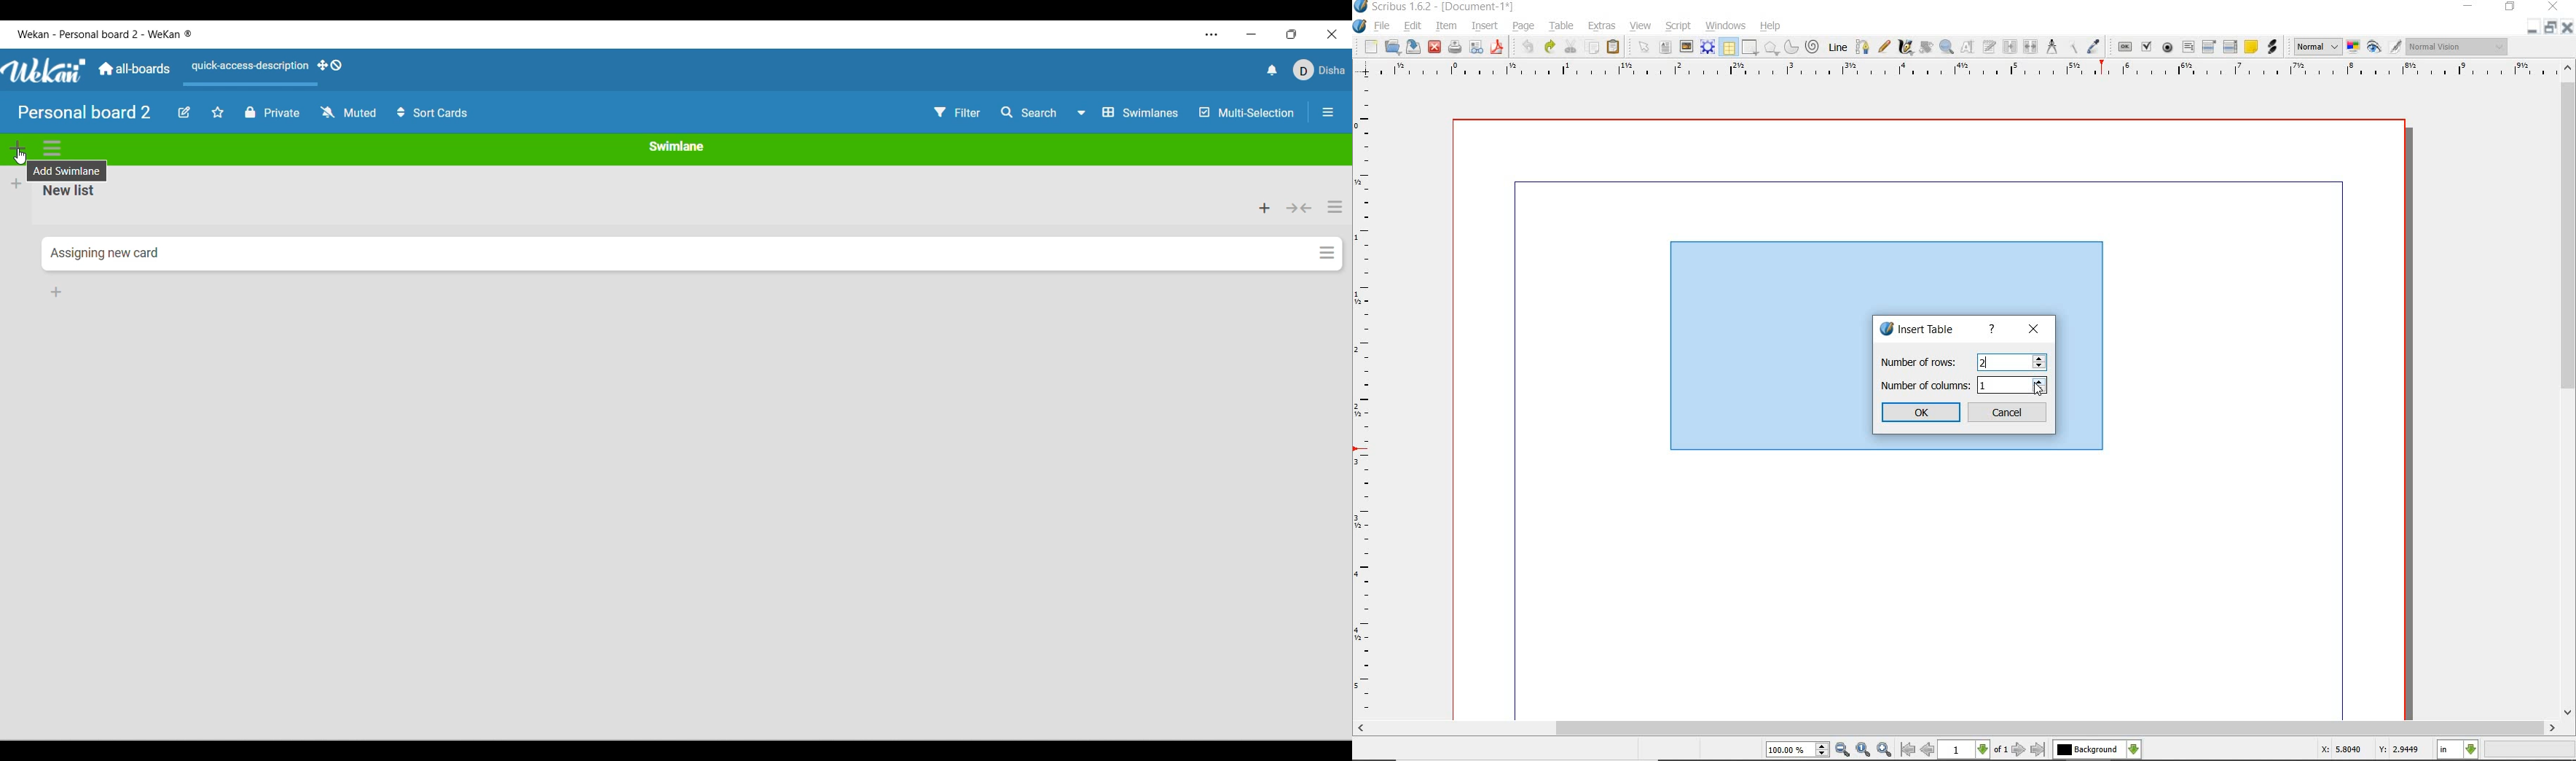 The width and height of the screenshot is (2576, 784). I want to click on cursor, so click(2038, 389).